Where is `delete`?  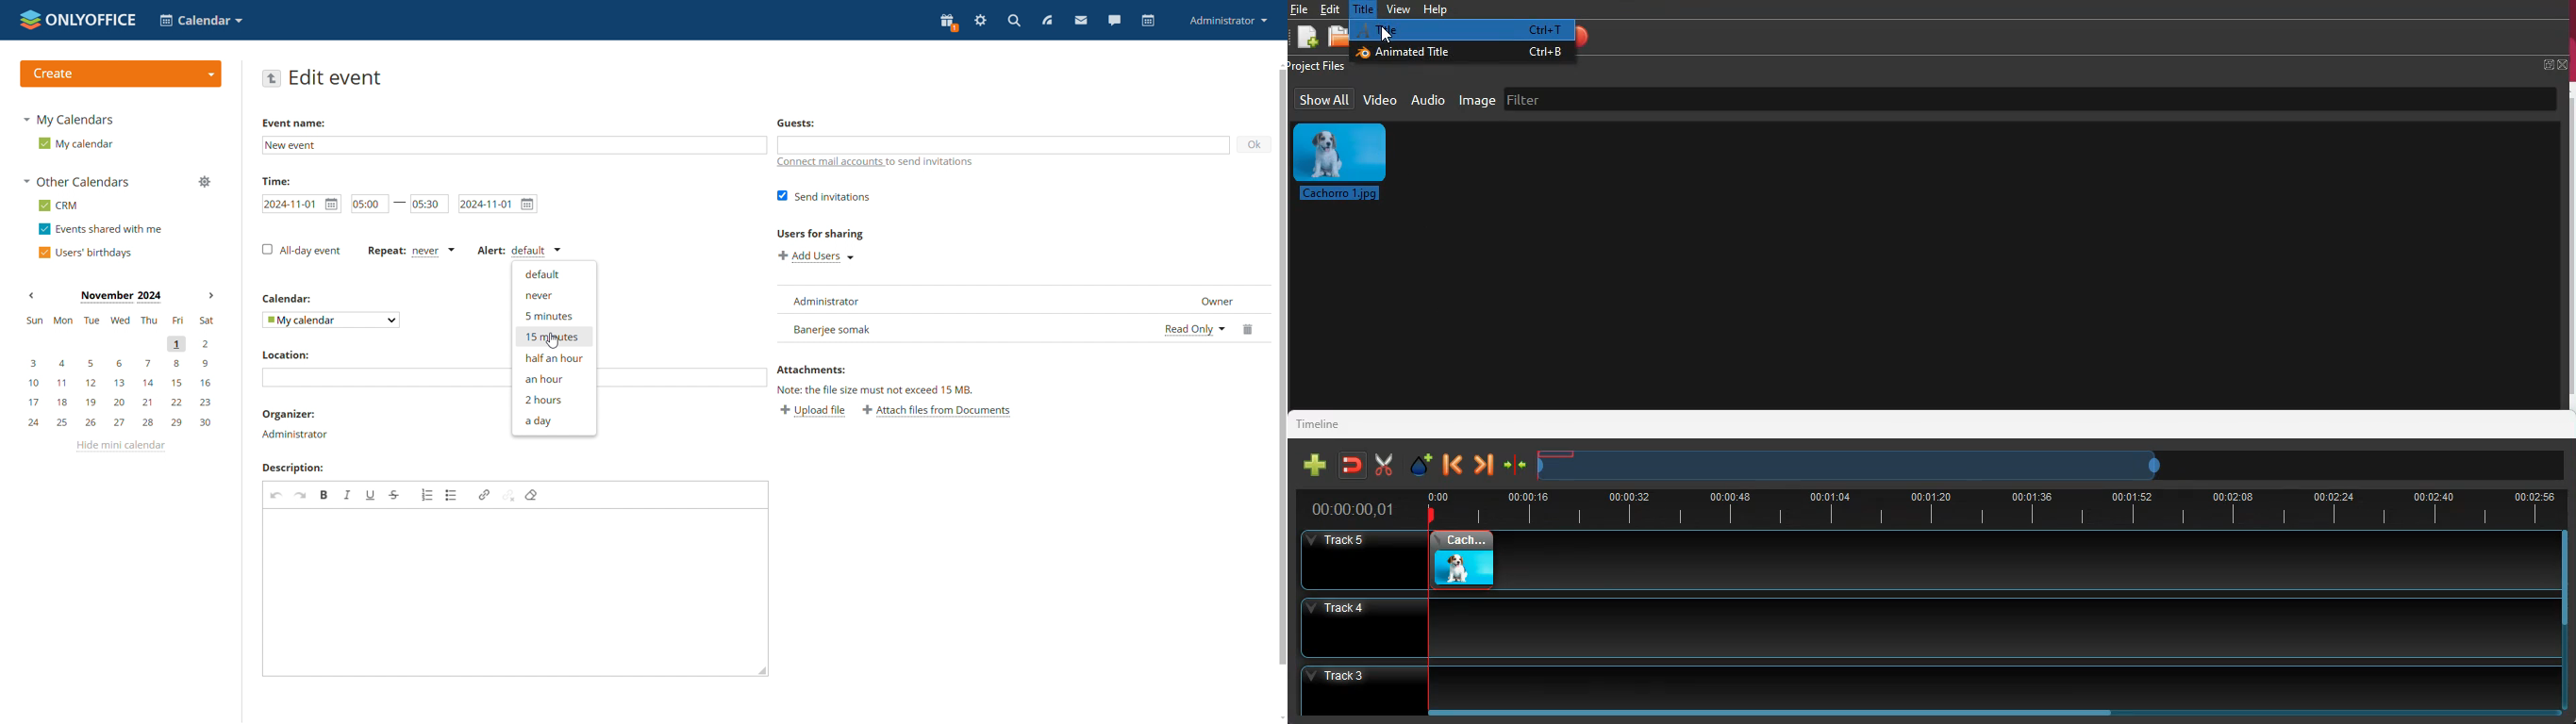 delete is located at coordinates (1250, 327).